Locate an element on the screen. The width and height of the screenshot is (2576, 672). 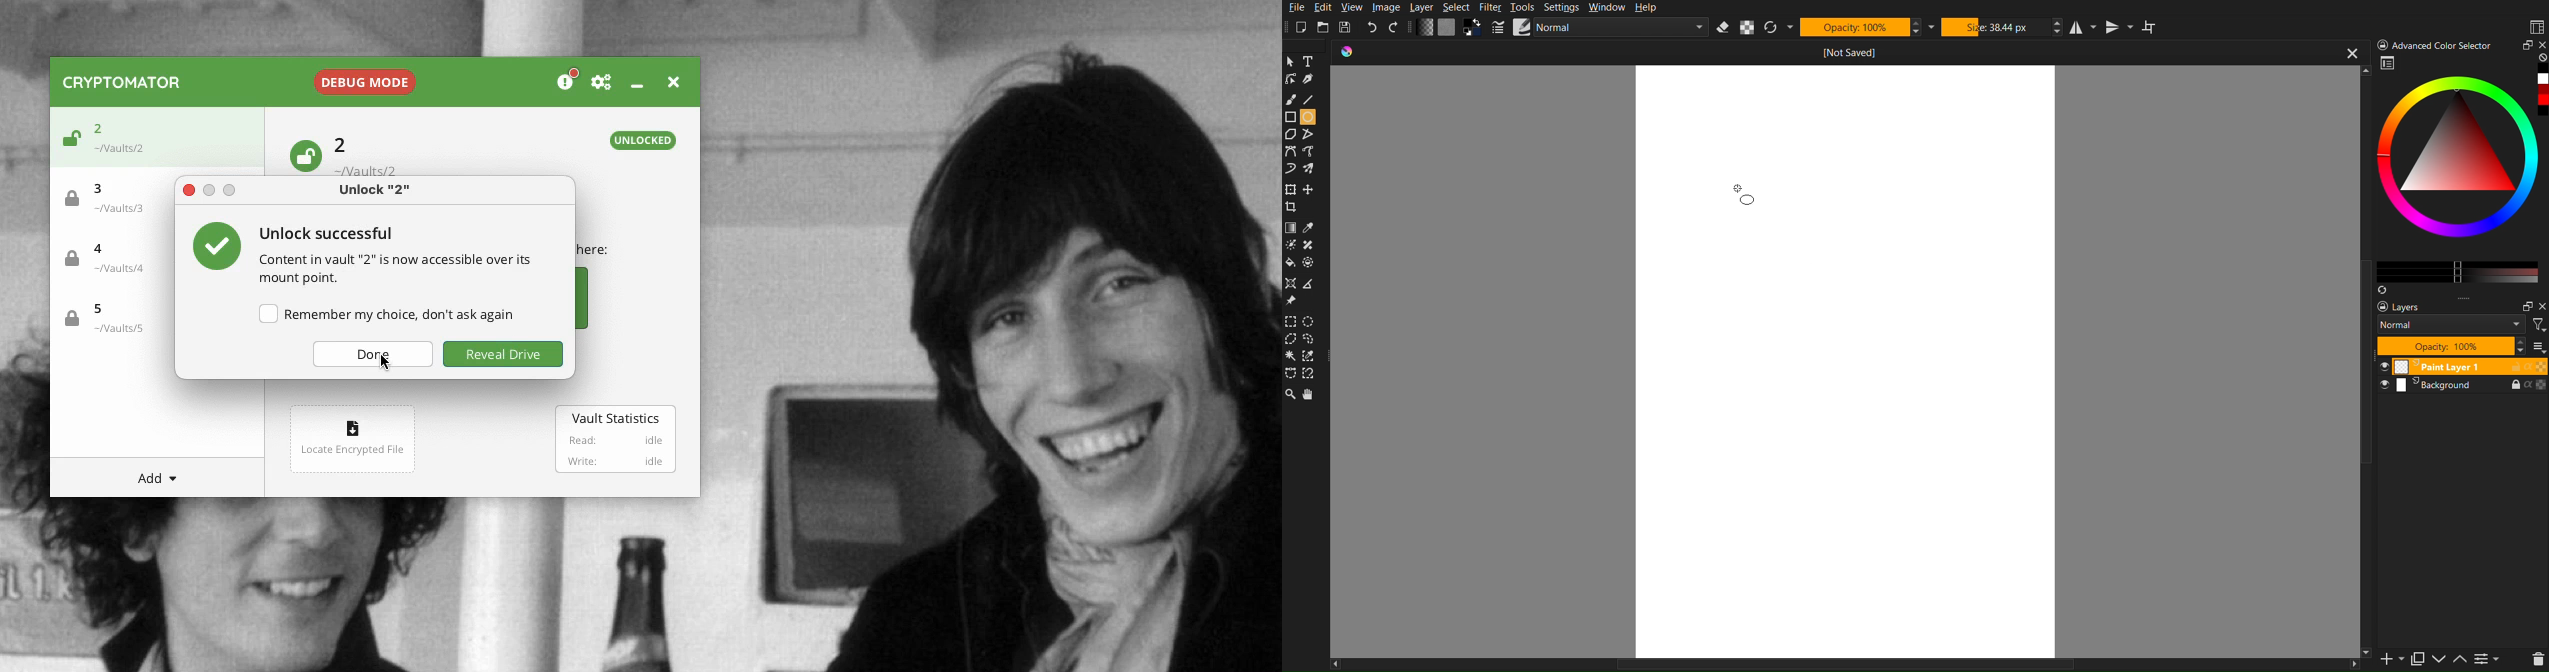
Crop is located at coordinates (1290, 207).